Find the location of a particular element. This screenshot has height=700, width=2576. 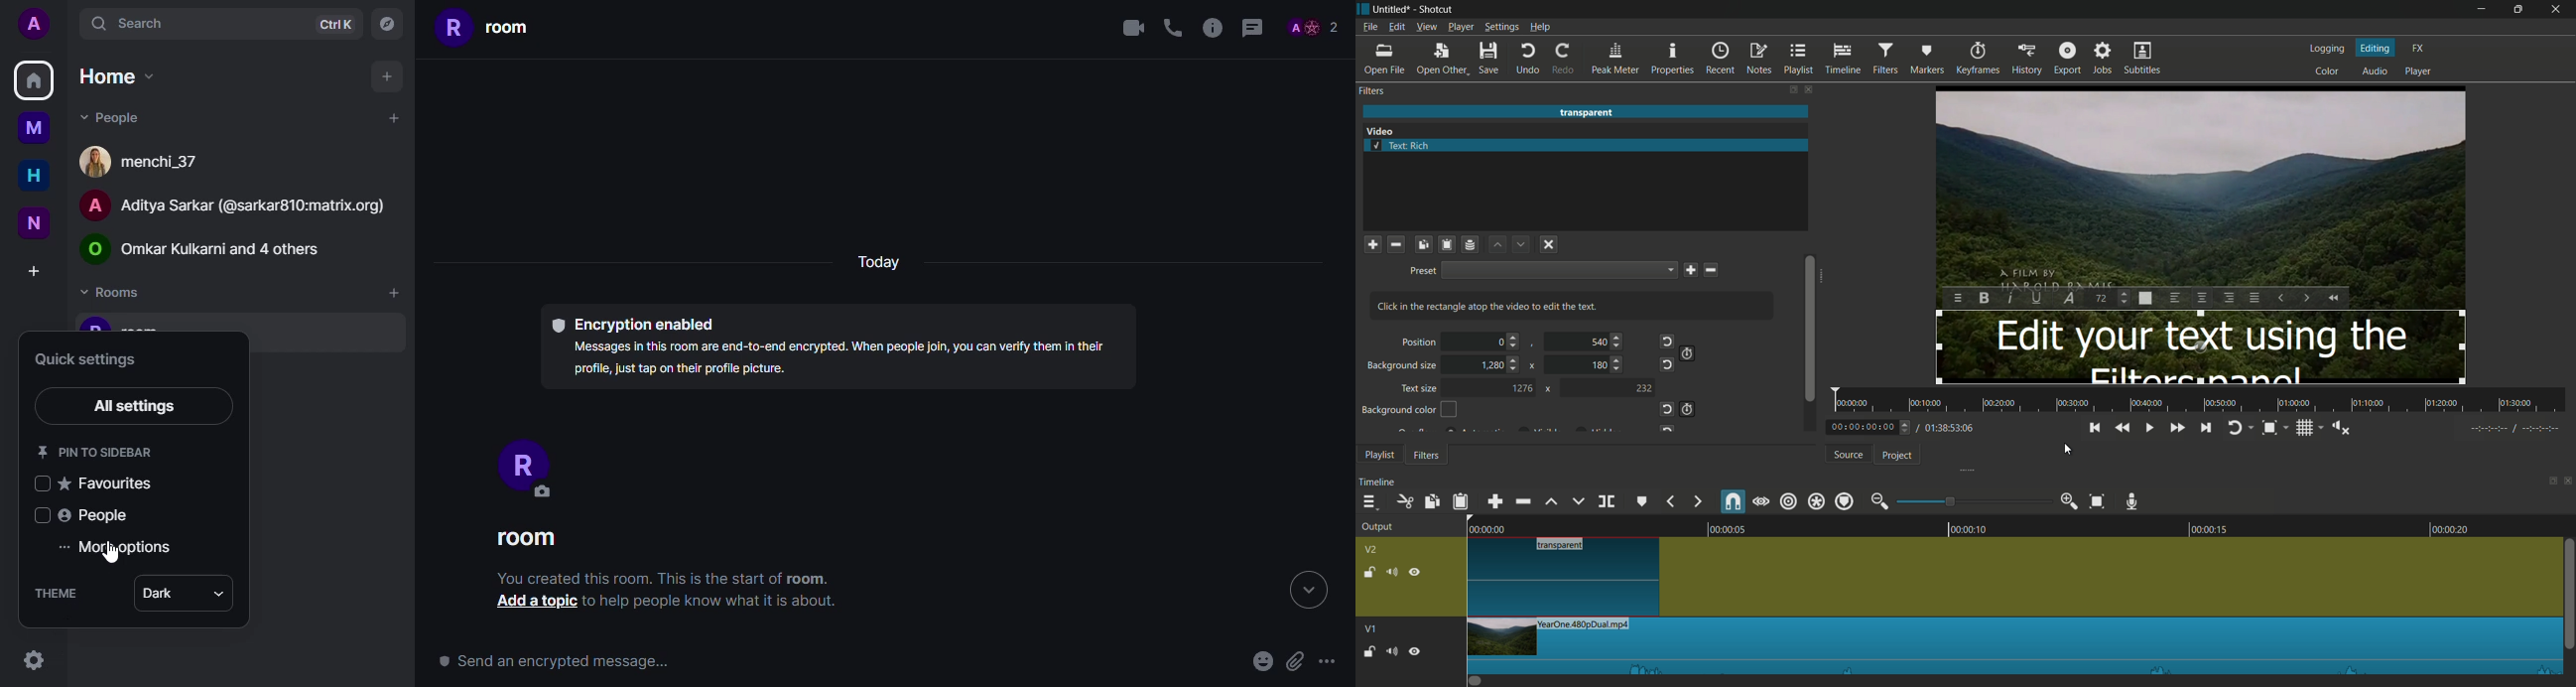

info is located at coordinates (665, 578).